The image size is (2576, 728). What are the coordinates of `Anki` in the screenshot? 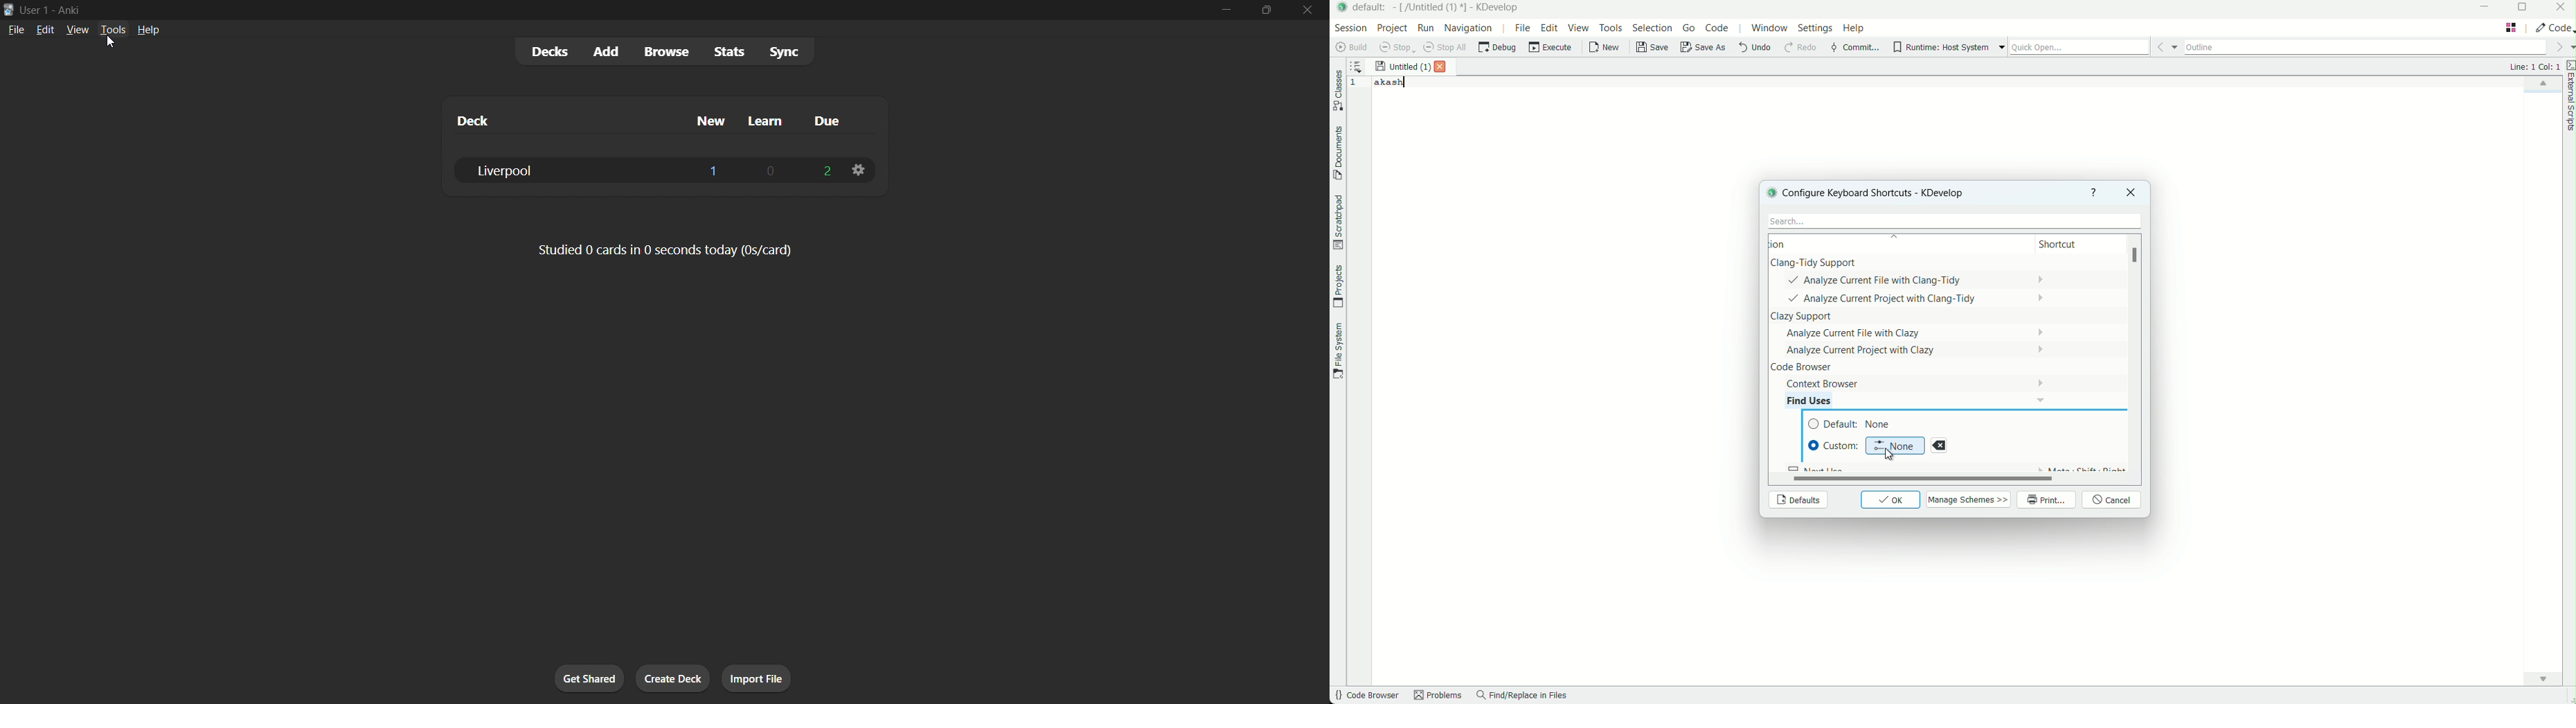 It's located at (8, 10).